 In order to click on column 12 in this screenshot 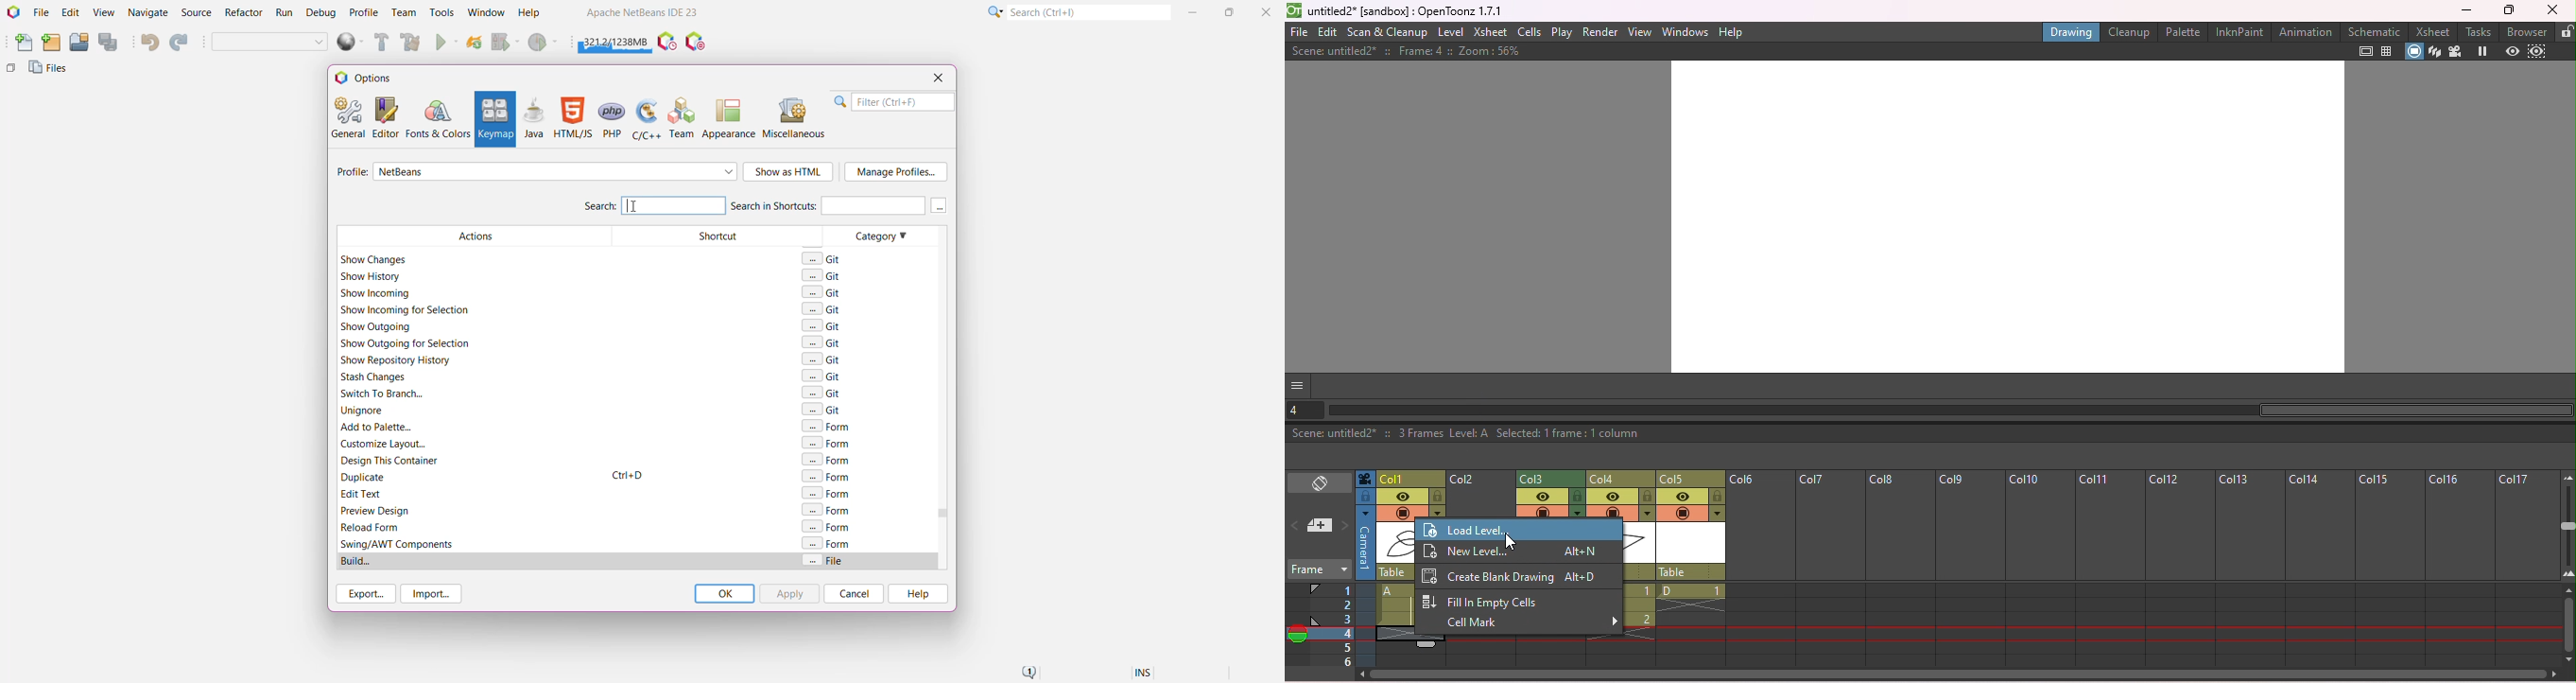, I will do `click(2178, 569)`.